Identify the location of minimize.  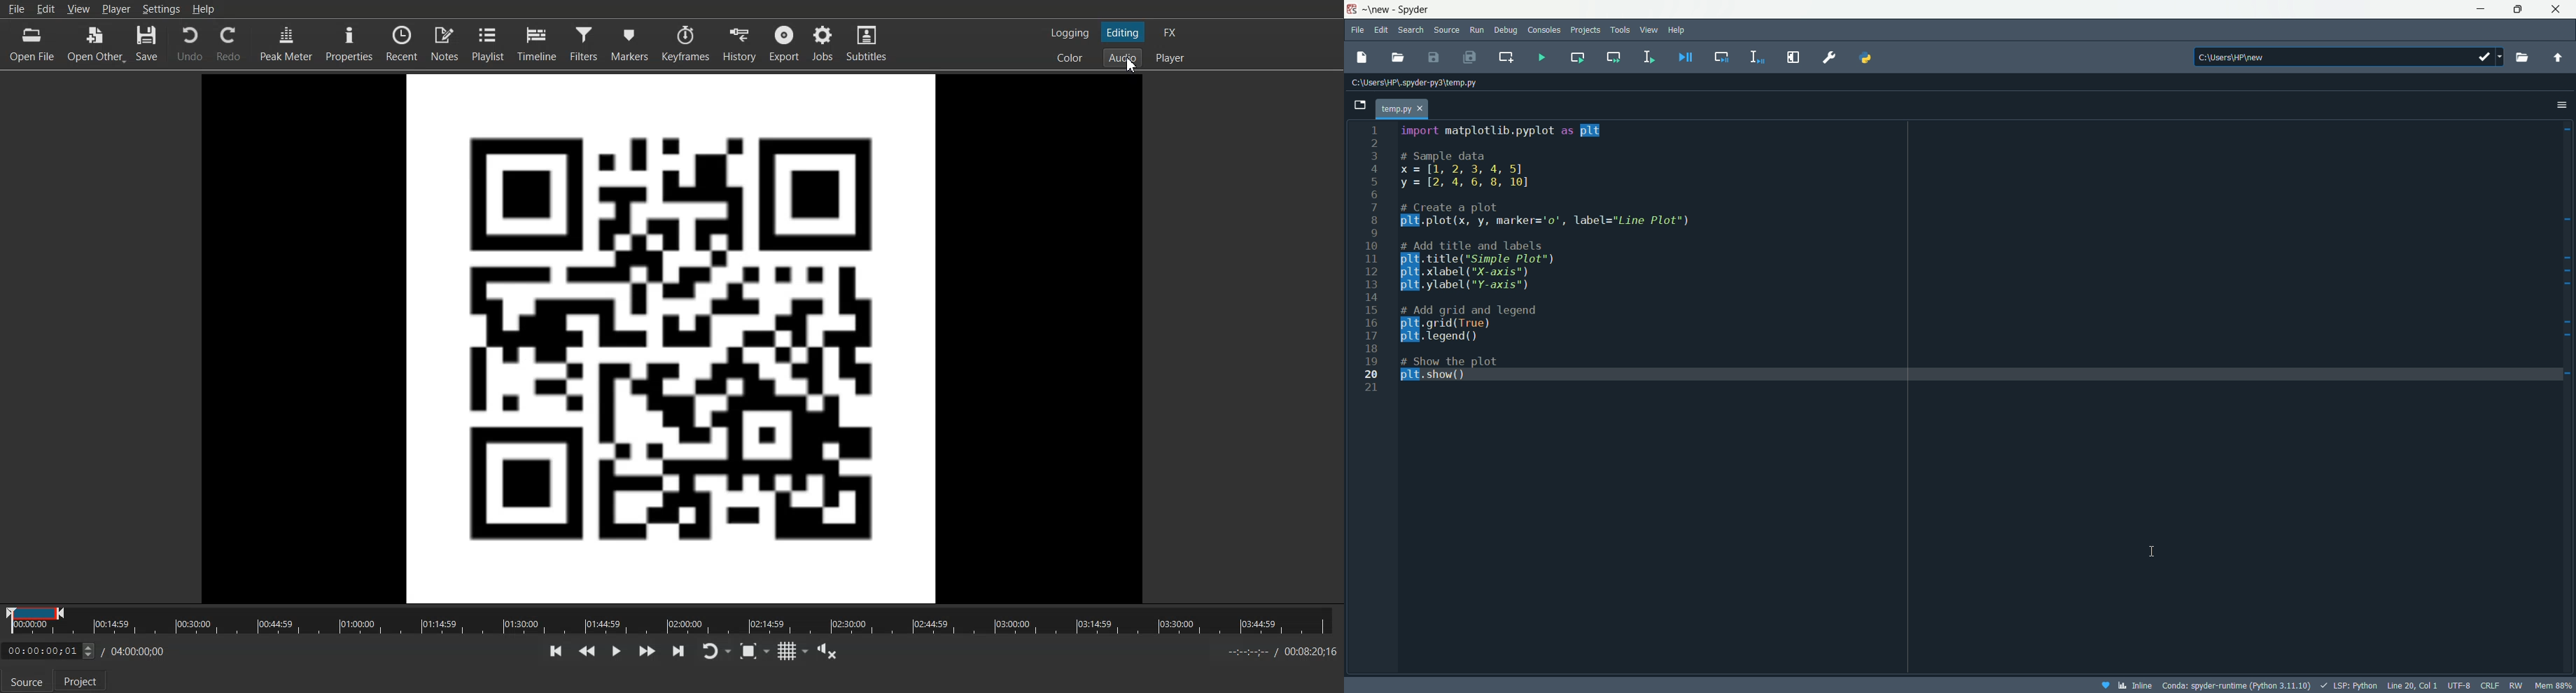
(2479, 10).